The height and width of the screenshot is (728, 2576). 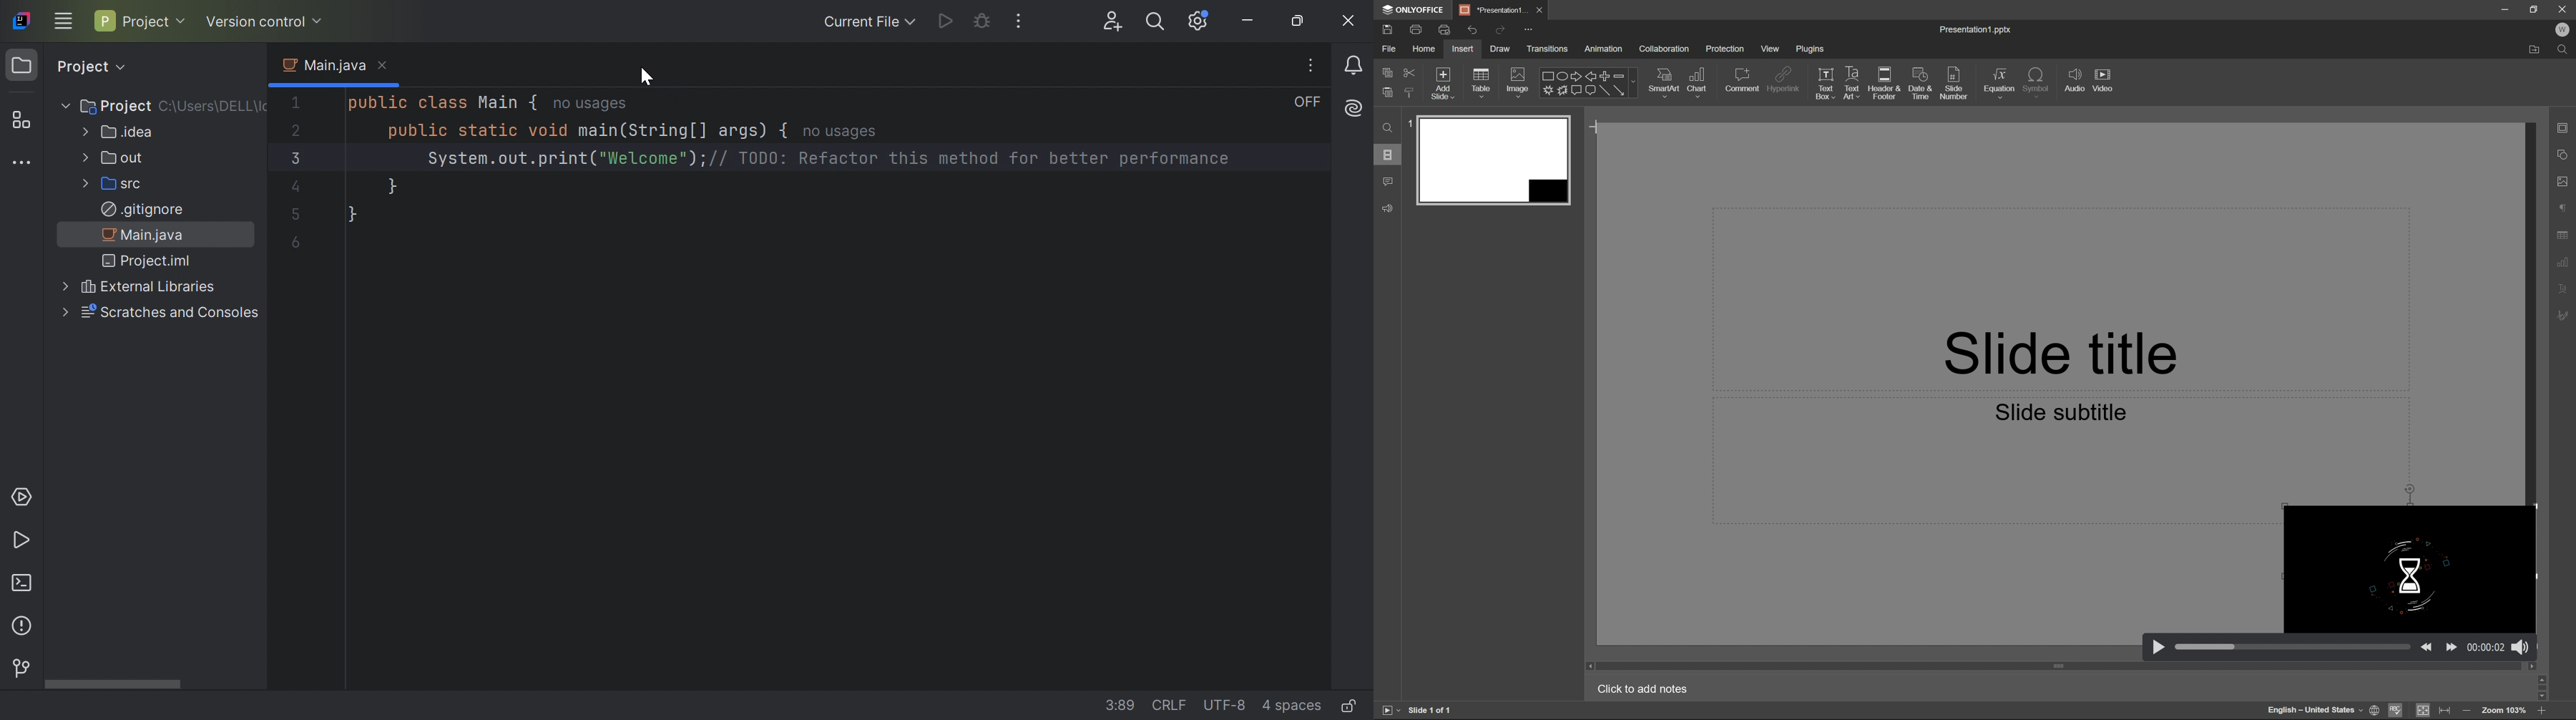 What do you see at coordinates (2562, 9) in the screenshot?
I see `Close` at bounding box center [2562, 9].